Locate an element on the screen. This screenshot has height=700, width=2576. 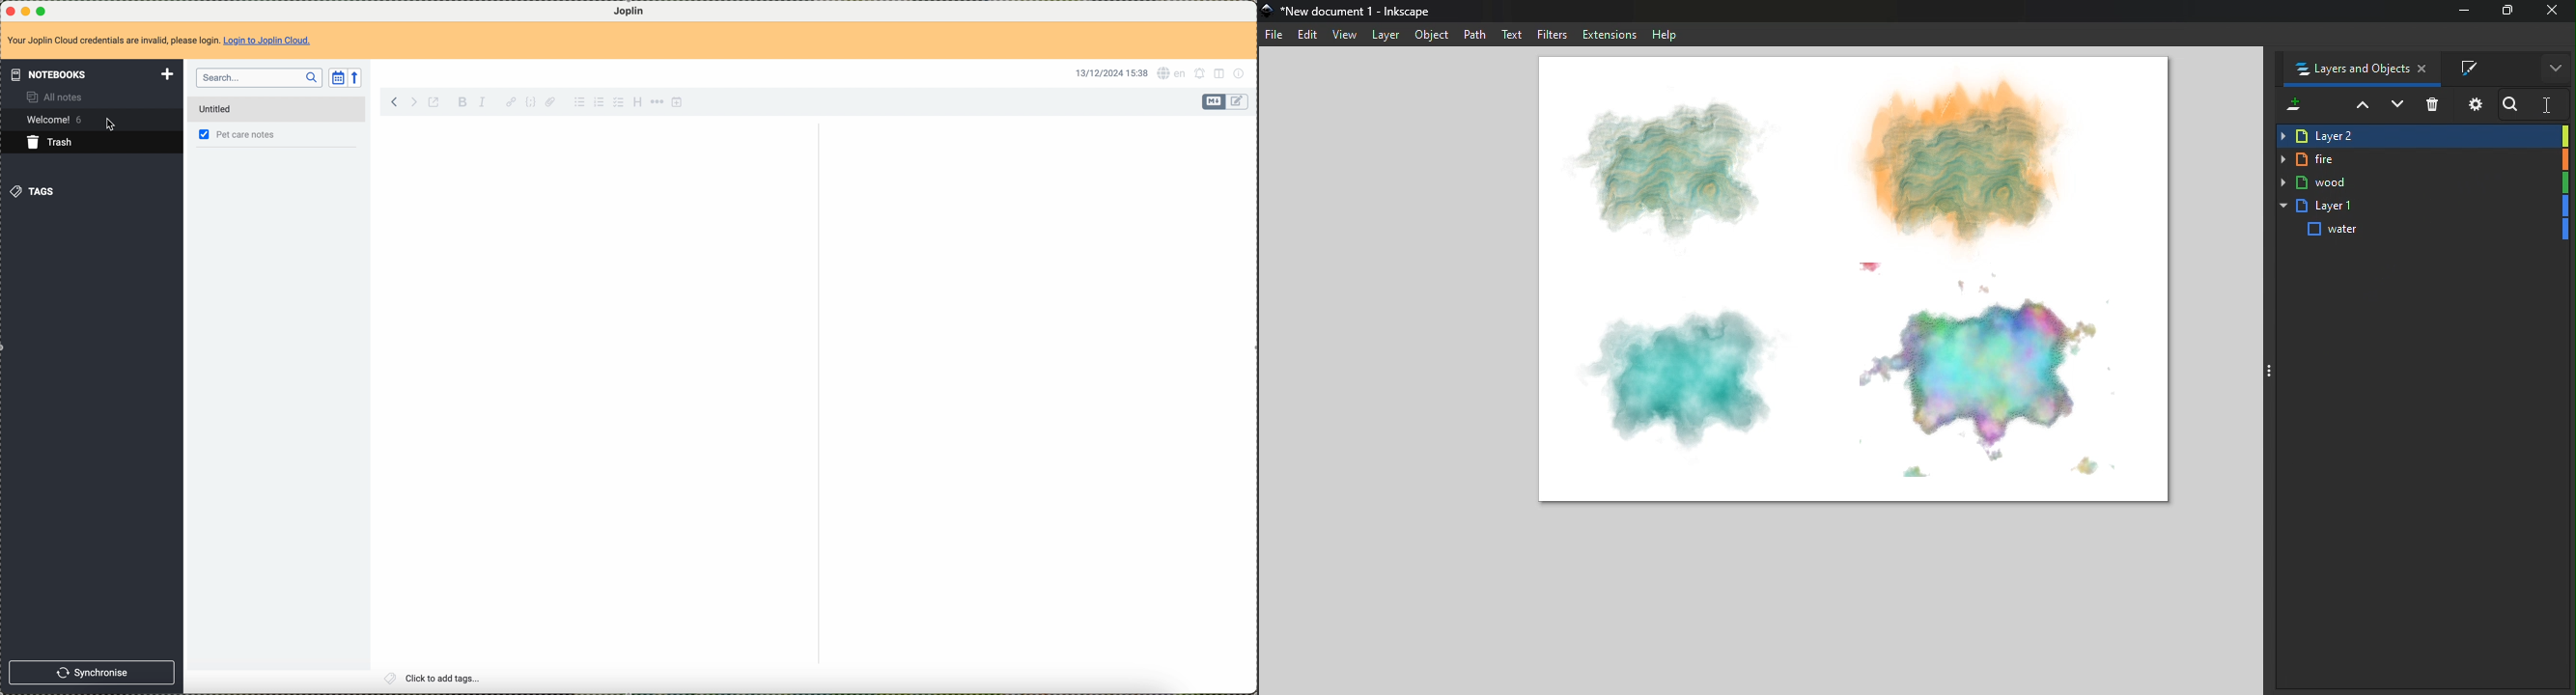
hyperlink is located at coordinates (508, 101).